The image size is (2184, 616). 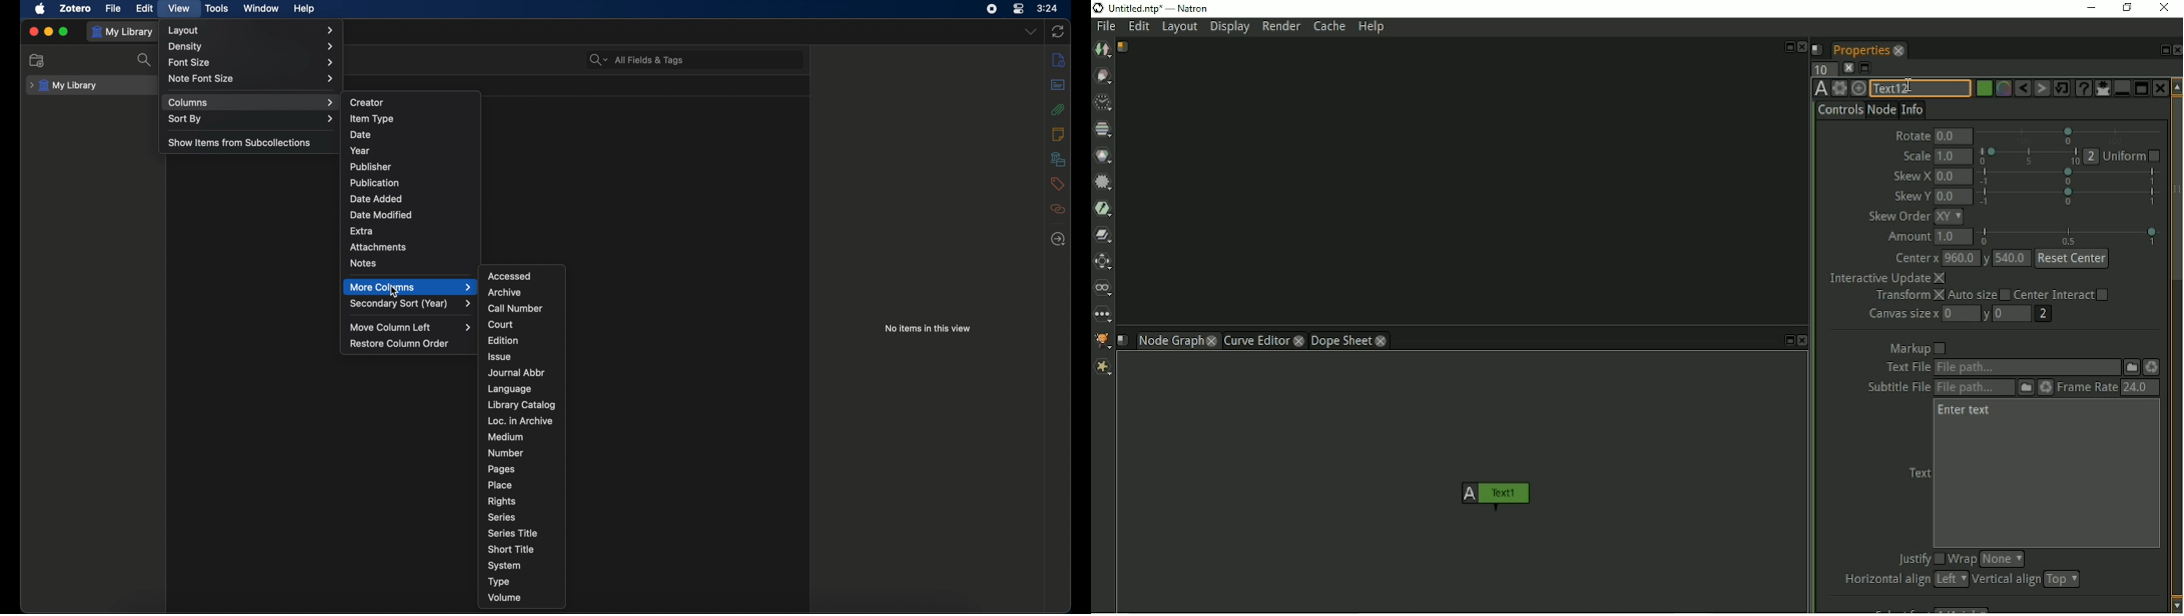 What do you see at coordinates (254, 63) in the screenshot?
I see `font size` at bounding box center [254, 63].